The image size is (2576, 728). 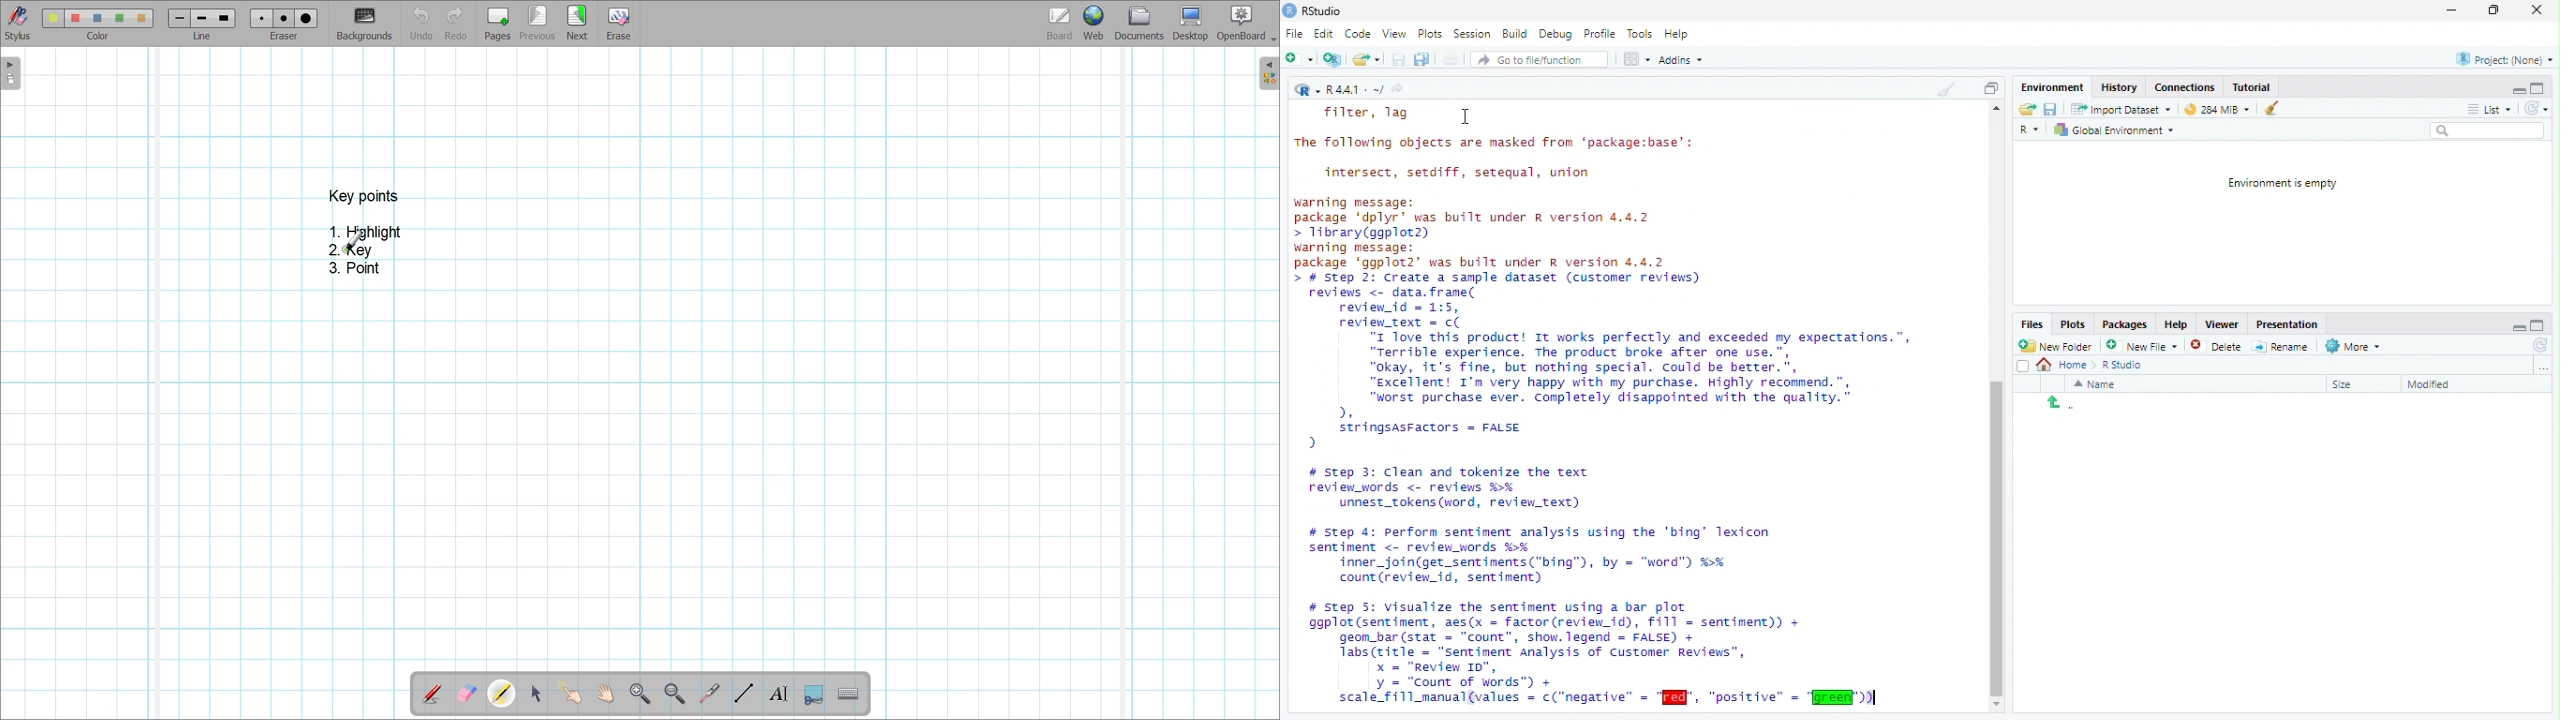 I want to click on Cursor, so click(x=1468, y=117).